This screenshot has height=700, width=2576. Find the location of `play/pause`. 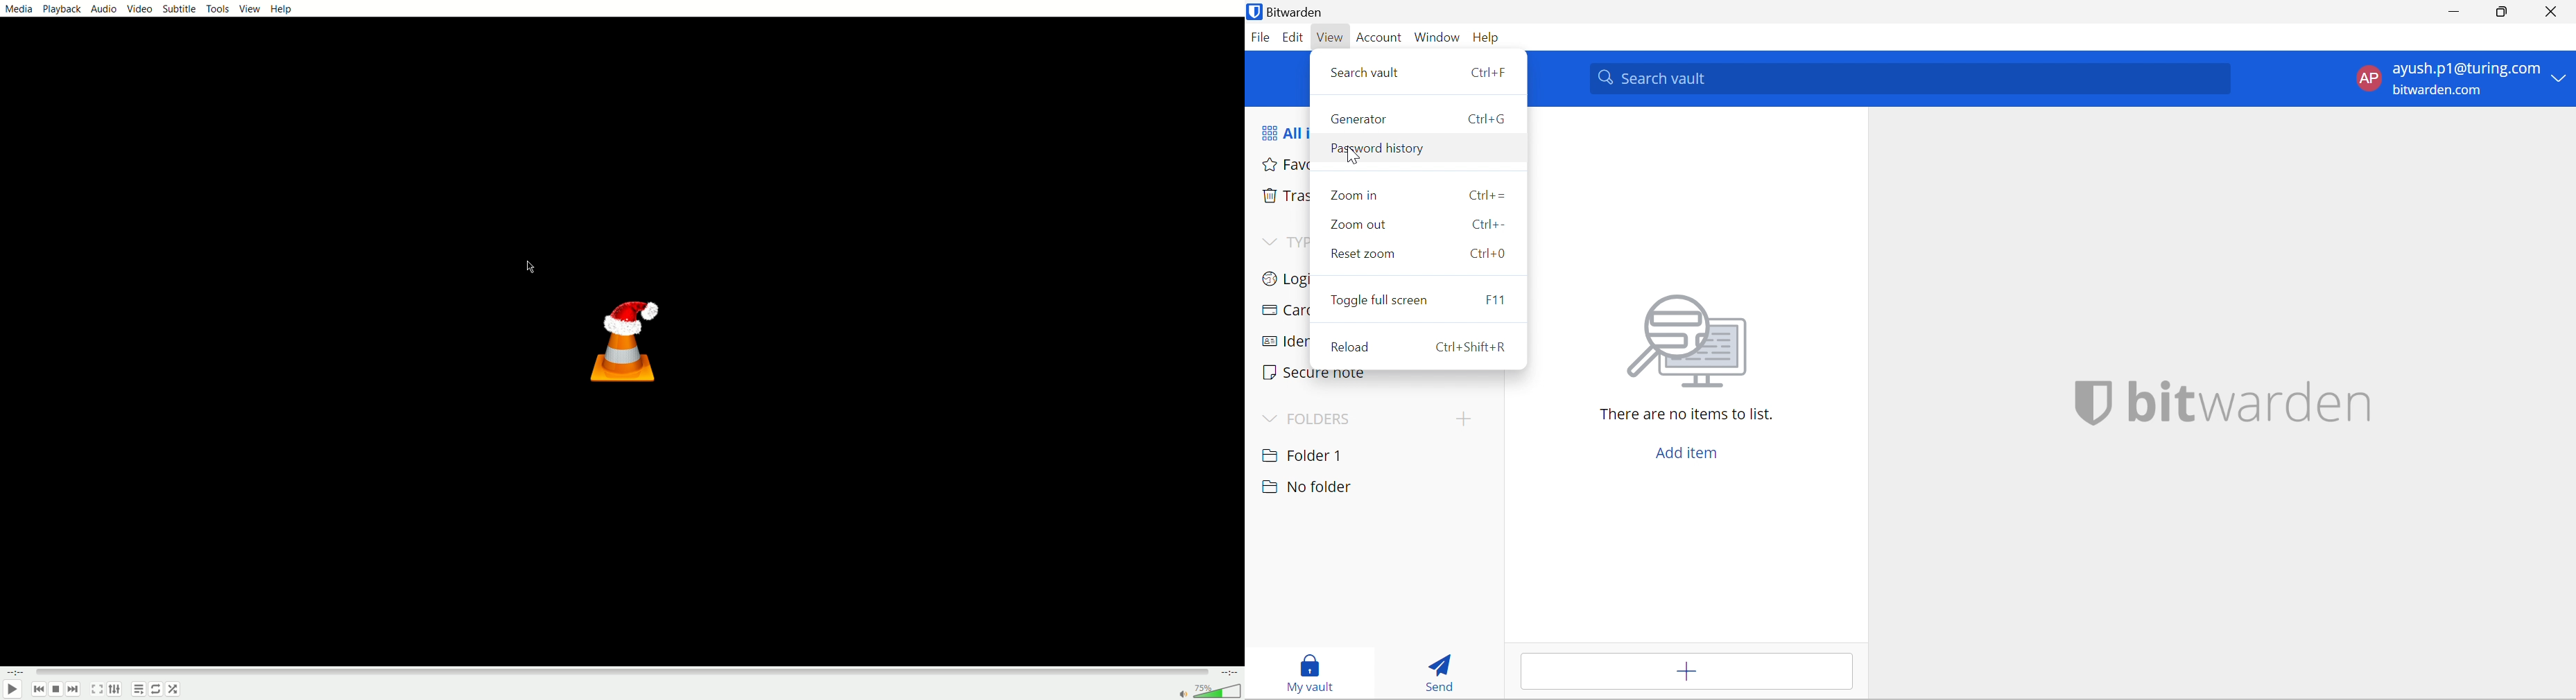

play/pause is located at coordinates (13, 688).